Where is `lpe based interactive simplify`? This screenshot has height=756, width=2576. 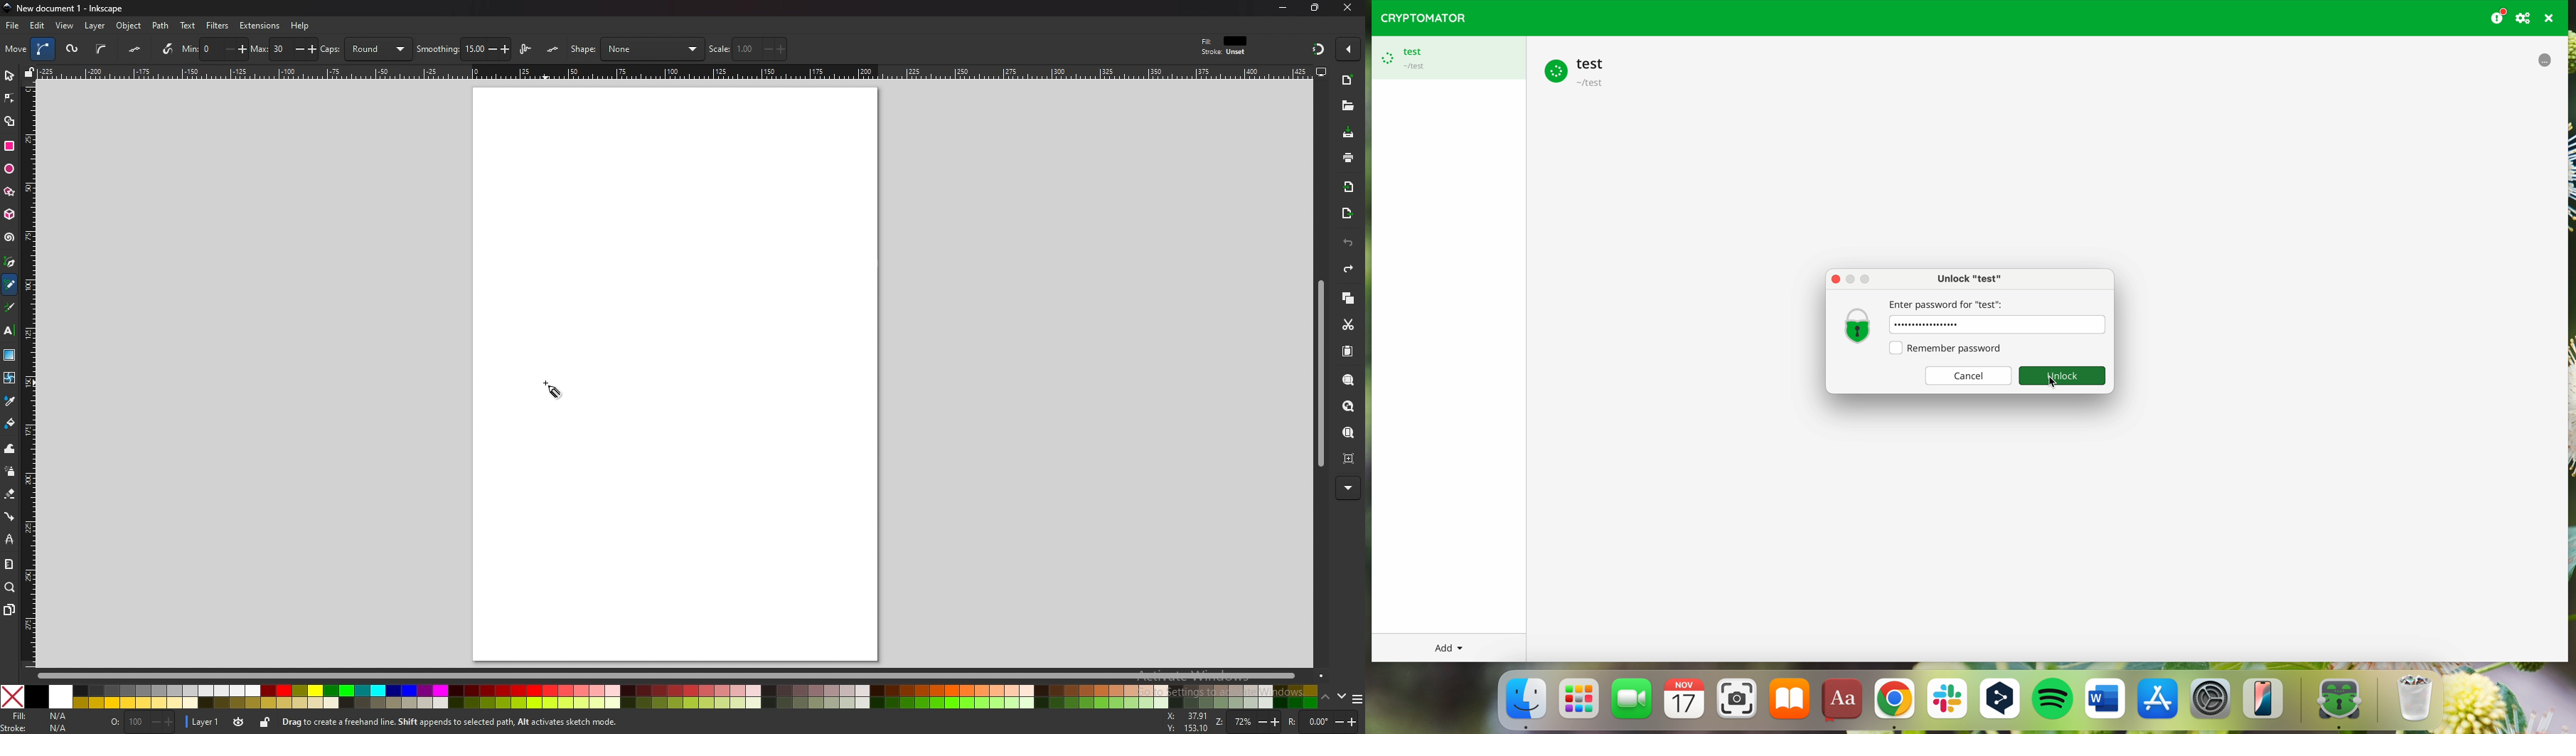 lpe based interactive simplify is located at coordinates (528, 48).